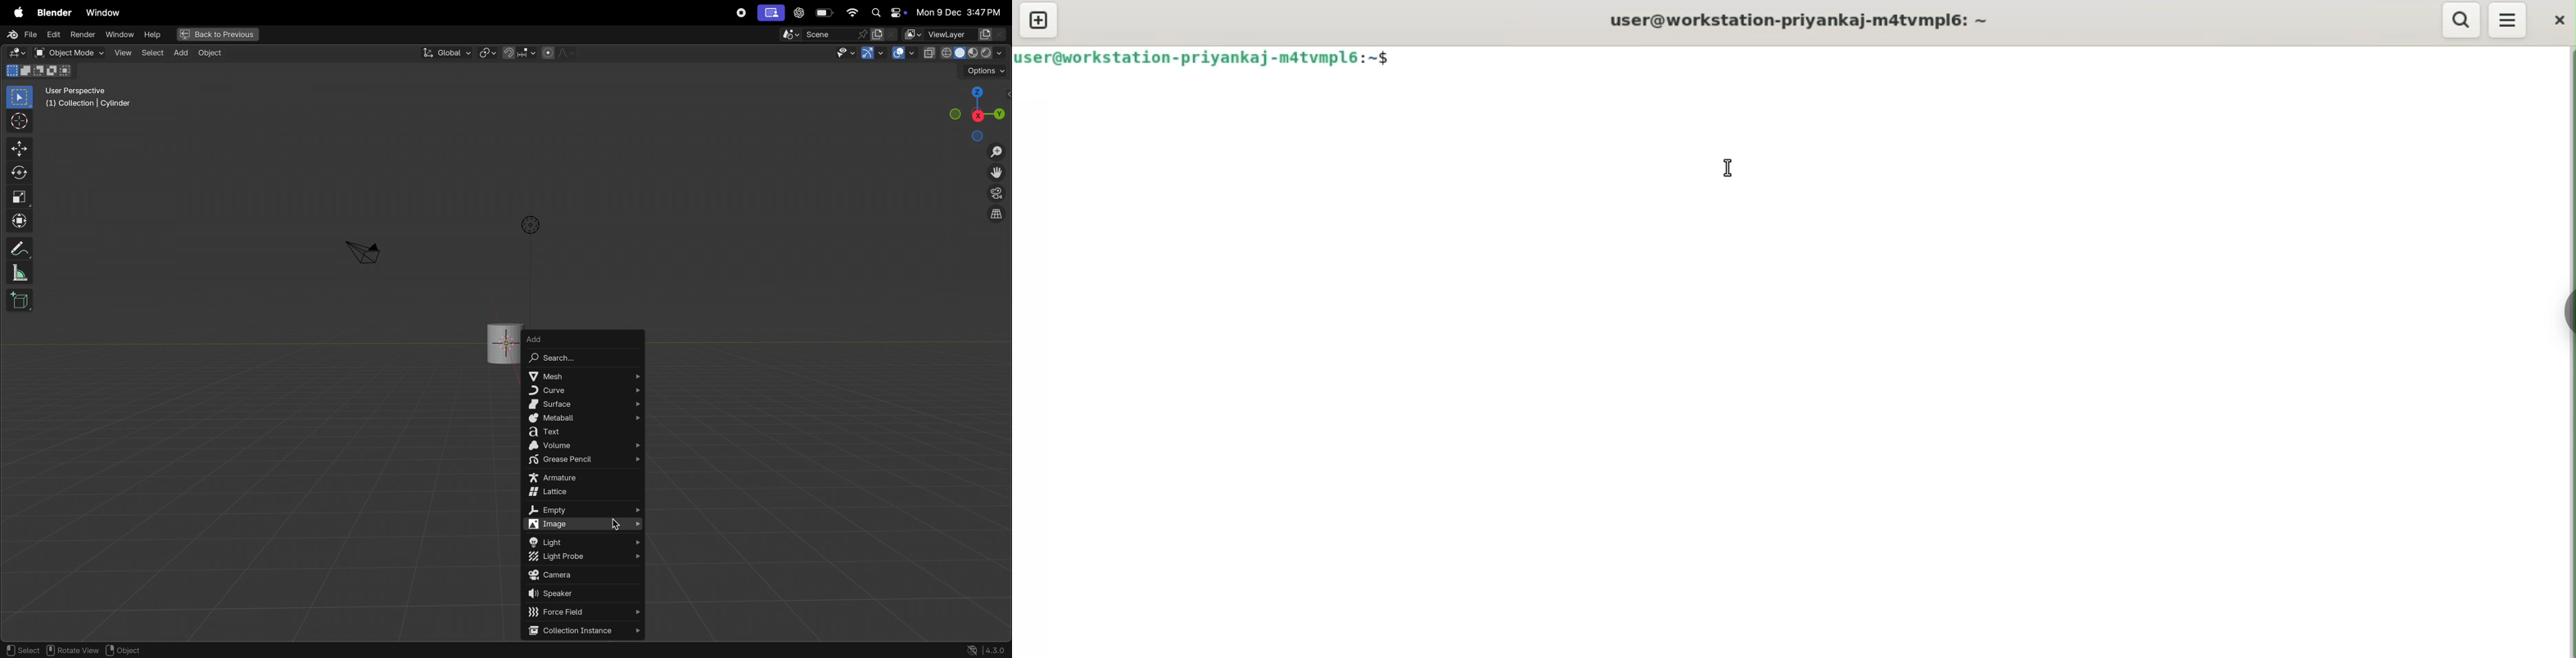 The height and width of the screenshot is (672, 2576). I want to click on screenui, so click(770, 12).